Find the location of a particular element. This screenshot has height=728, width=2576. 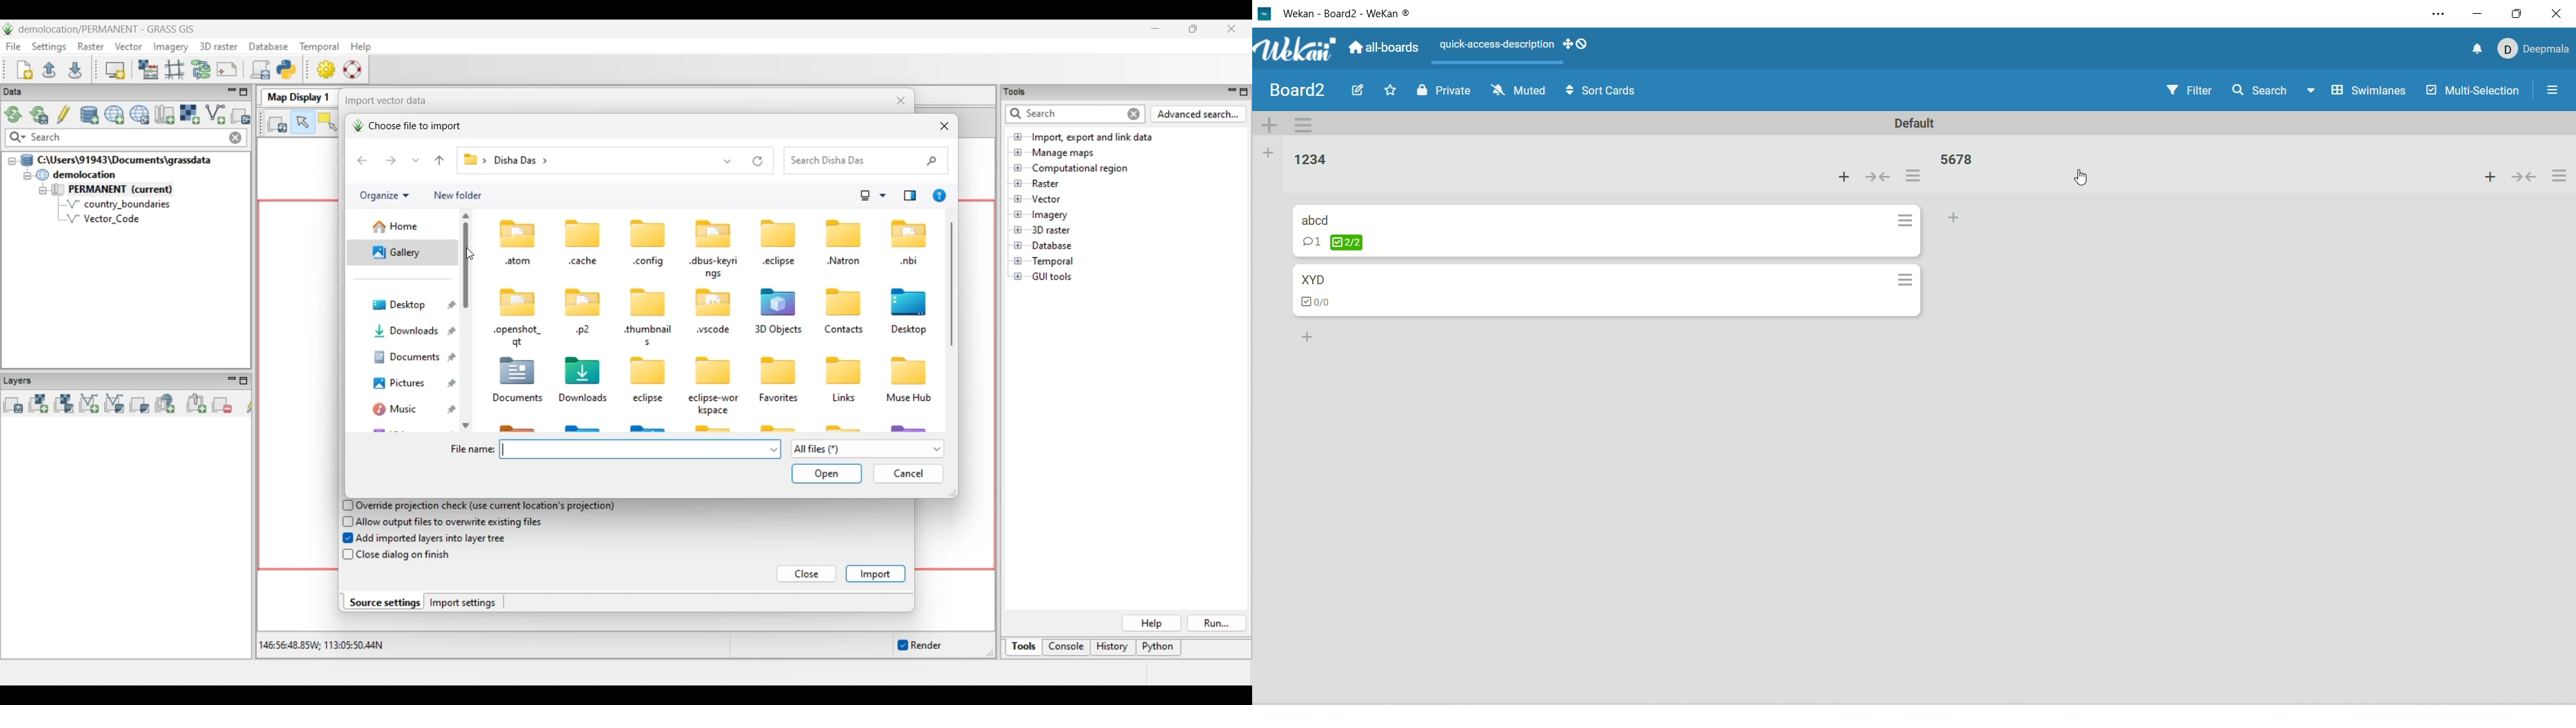

default is located at coordinates (1919, 125).